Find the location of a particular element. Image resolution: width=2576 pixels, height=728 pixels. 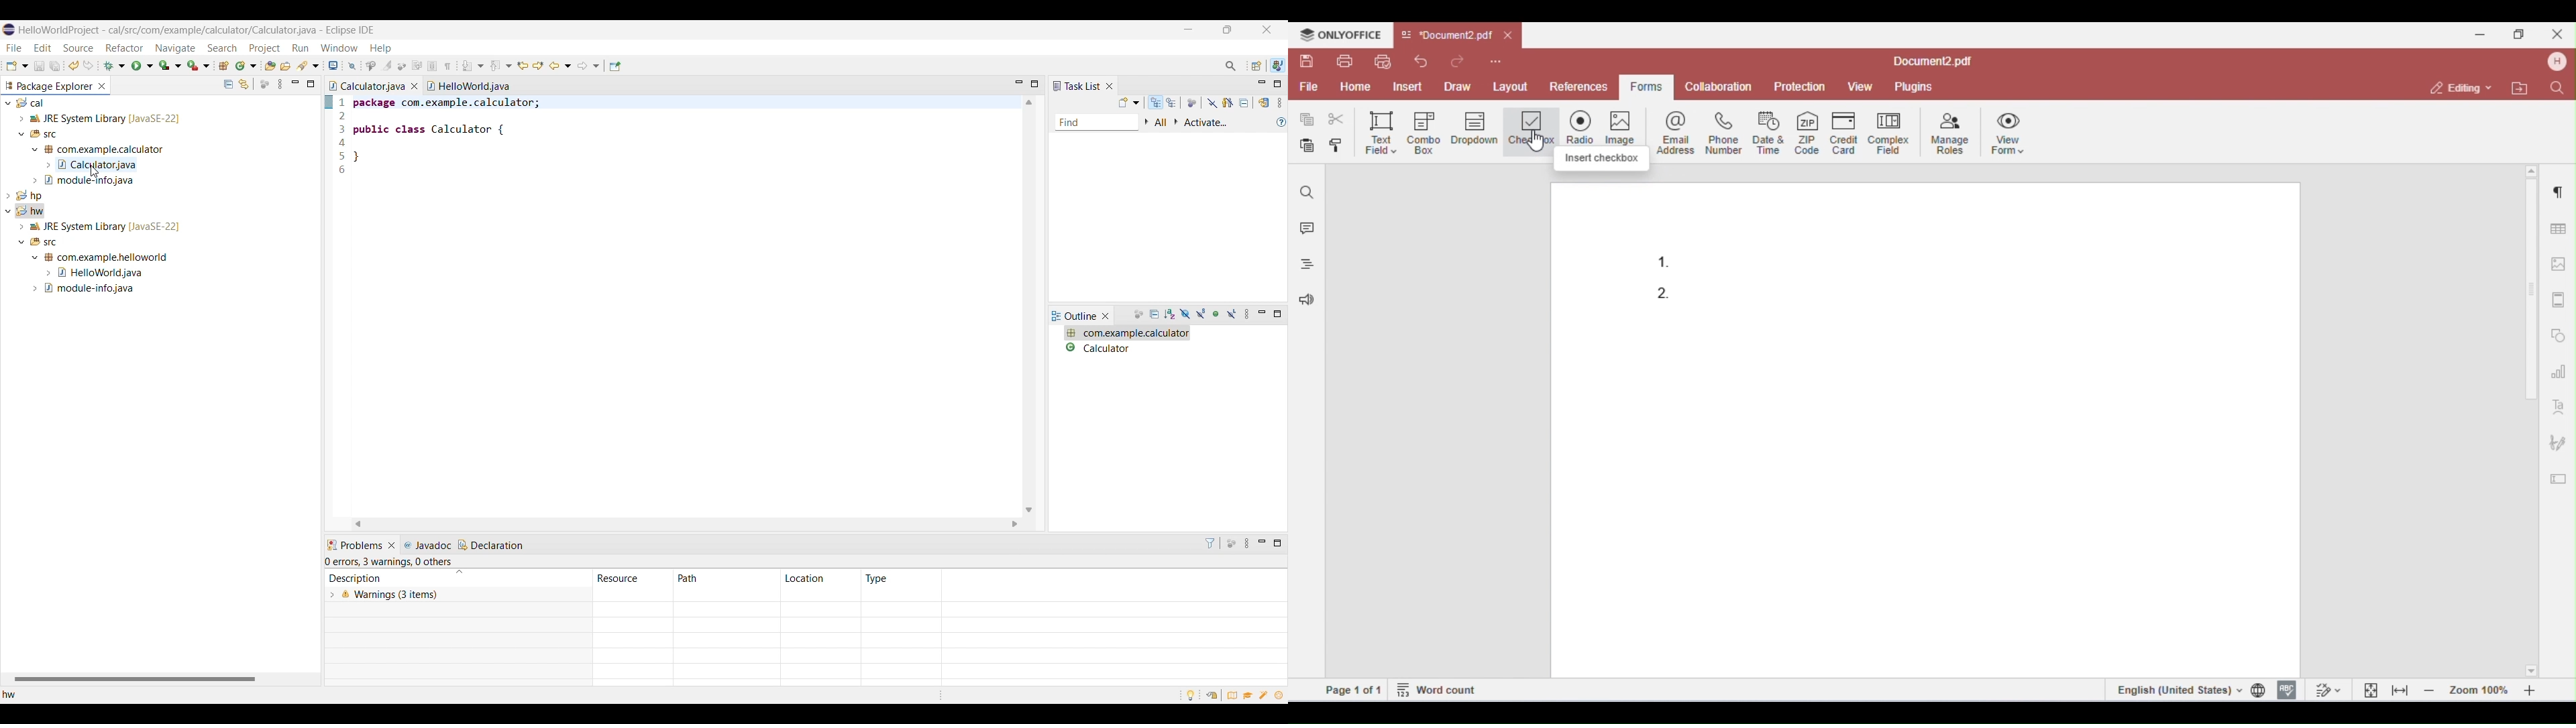

signature settings is located at coordinates (2557, 443).